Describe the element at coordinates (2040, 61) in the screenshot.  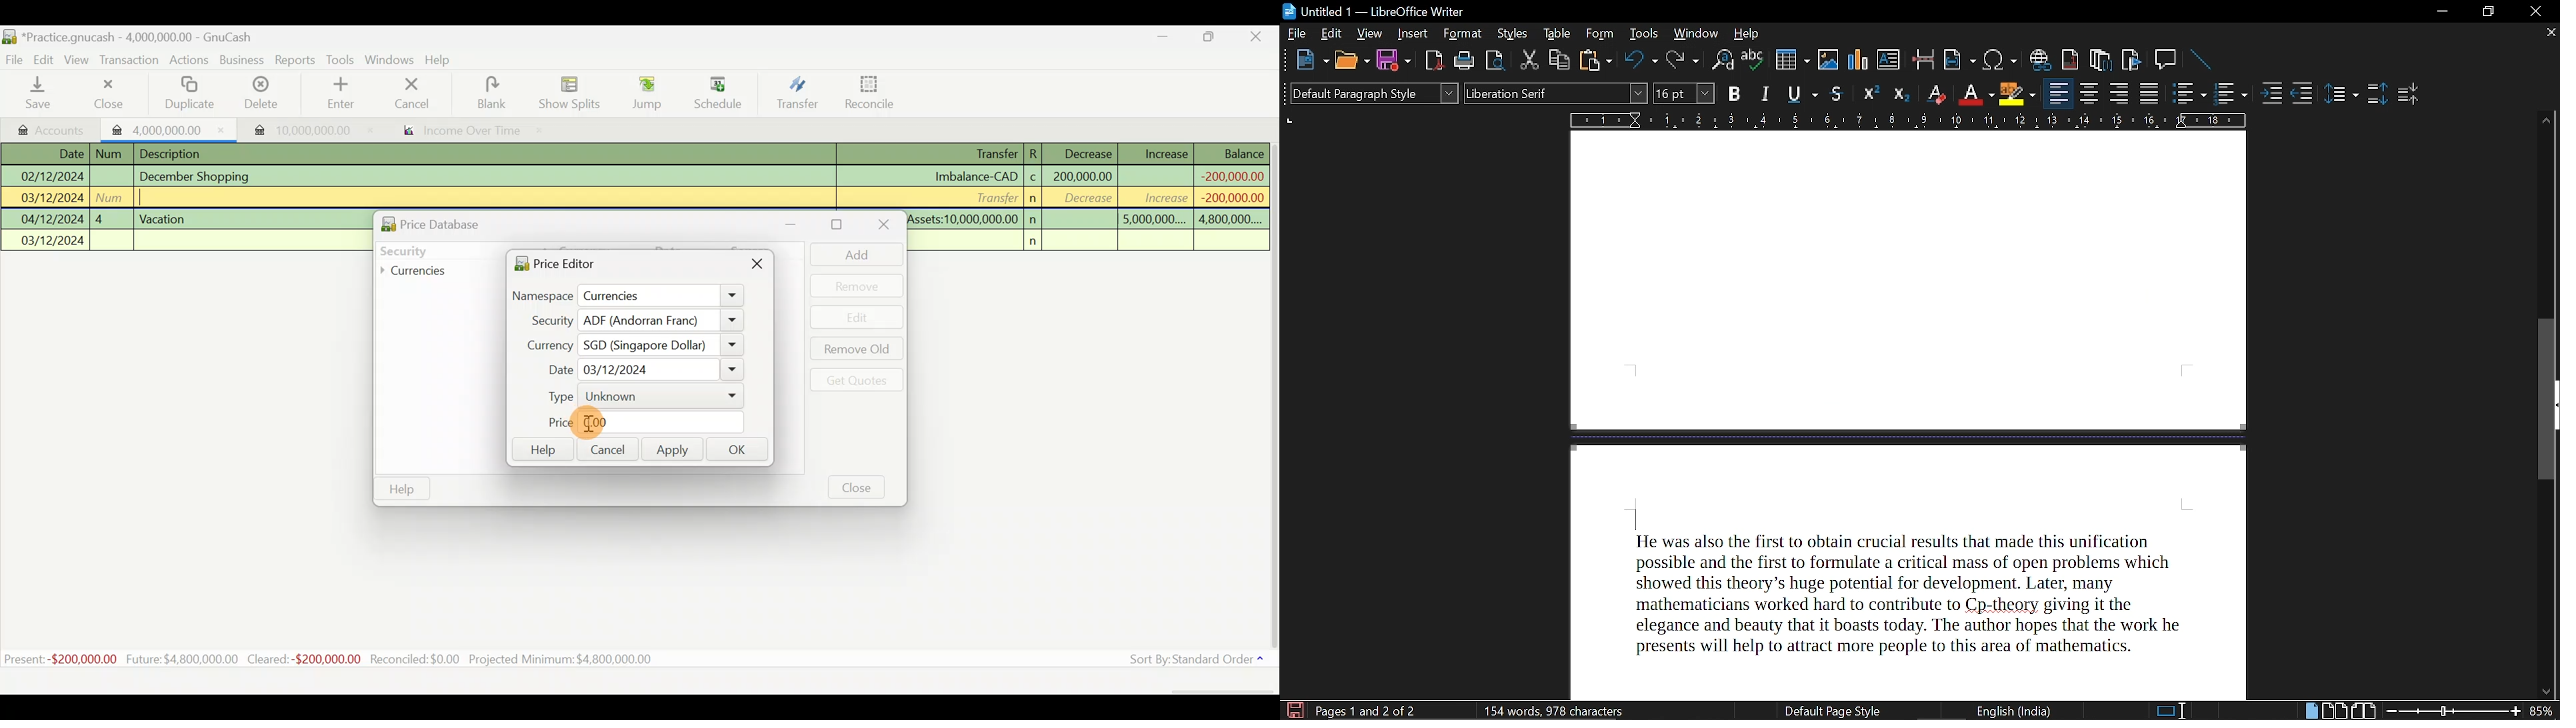
I see `insert hyperlink` at that location.